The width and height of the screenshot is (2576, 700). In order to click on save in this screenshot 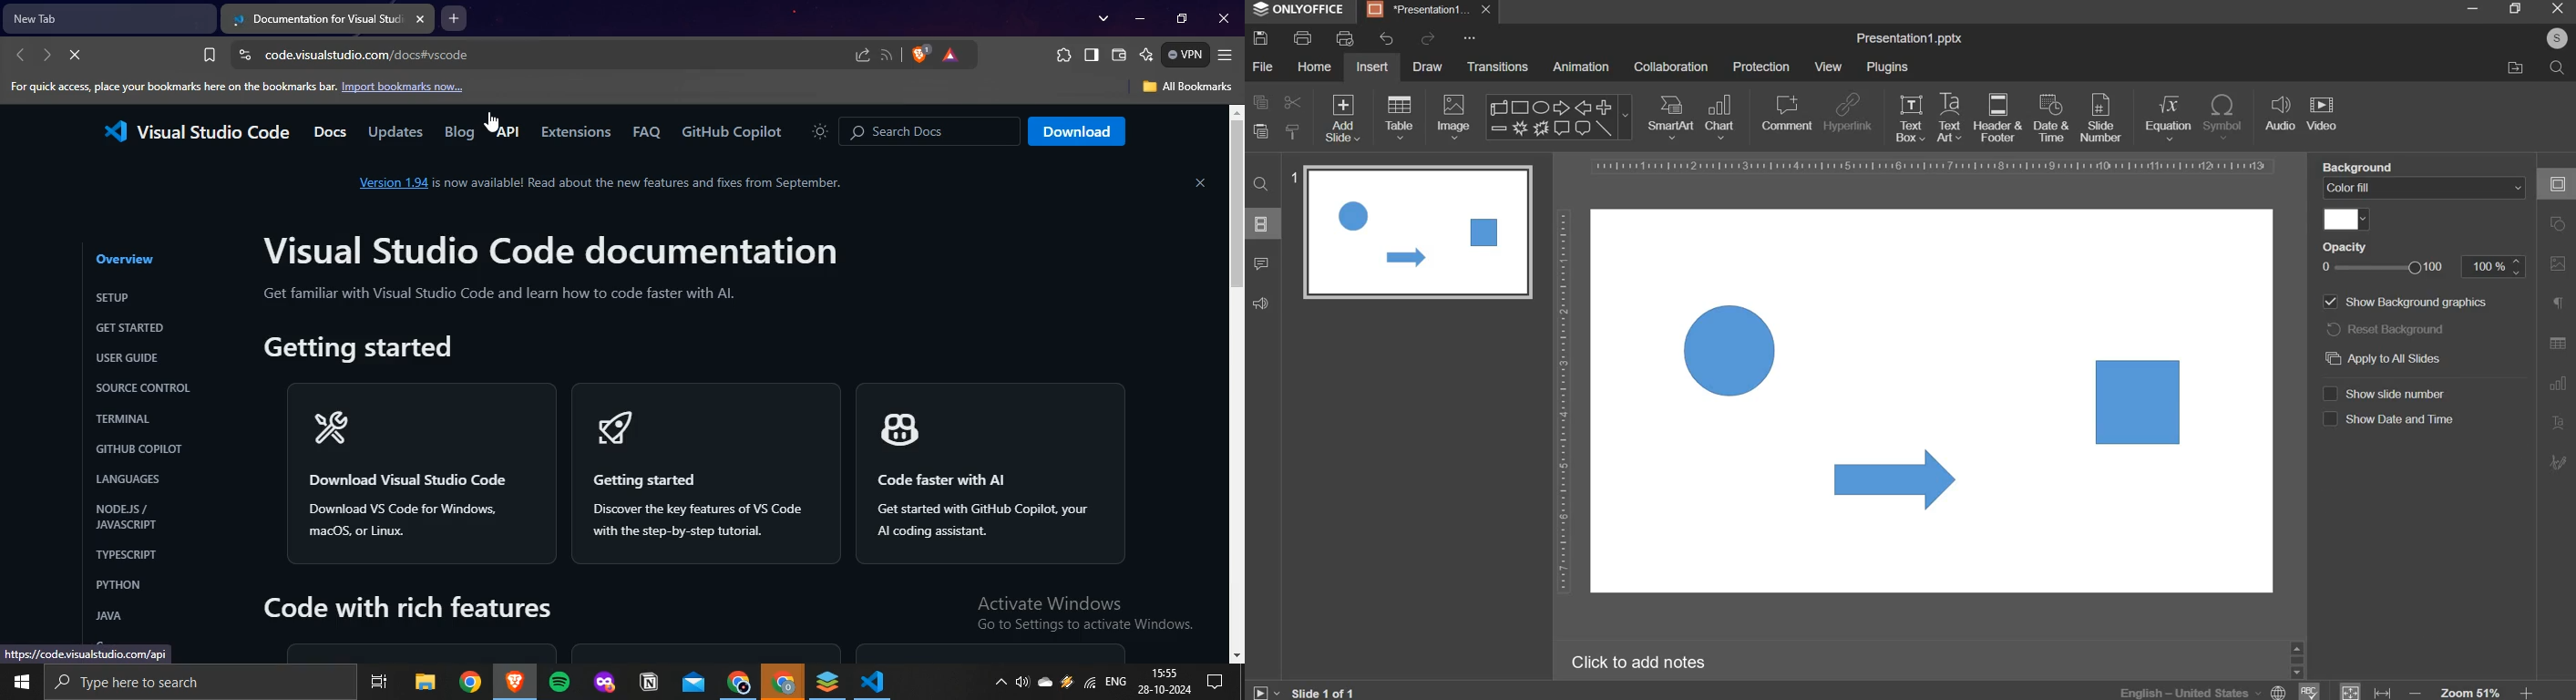, I will do `click(1260, 38)`.